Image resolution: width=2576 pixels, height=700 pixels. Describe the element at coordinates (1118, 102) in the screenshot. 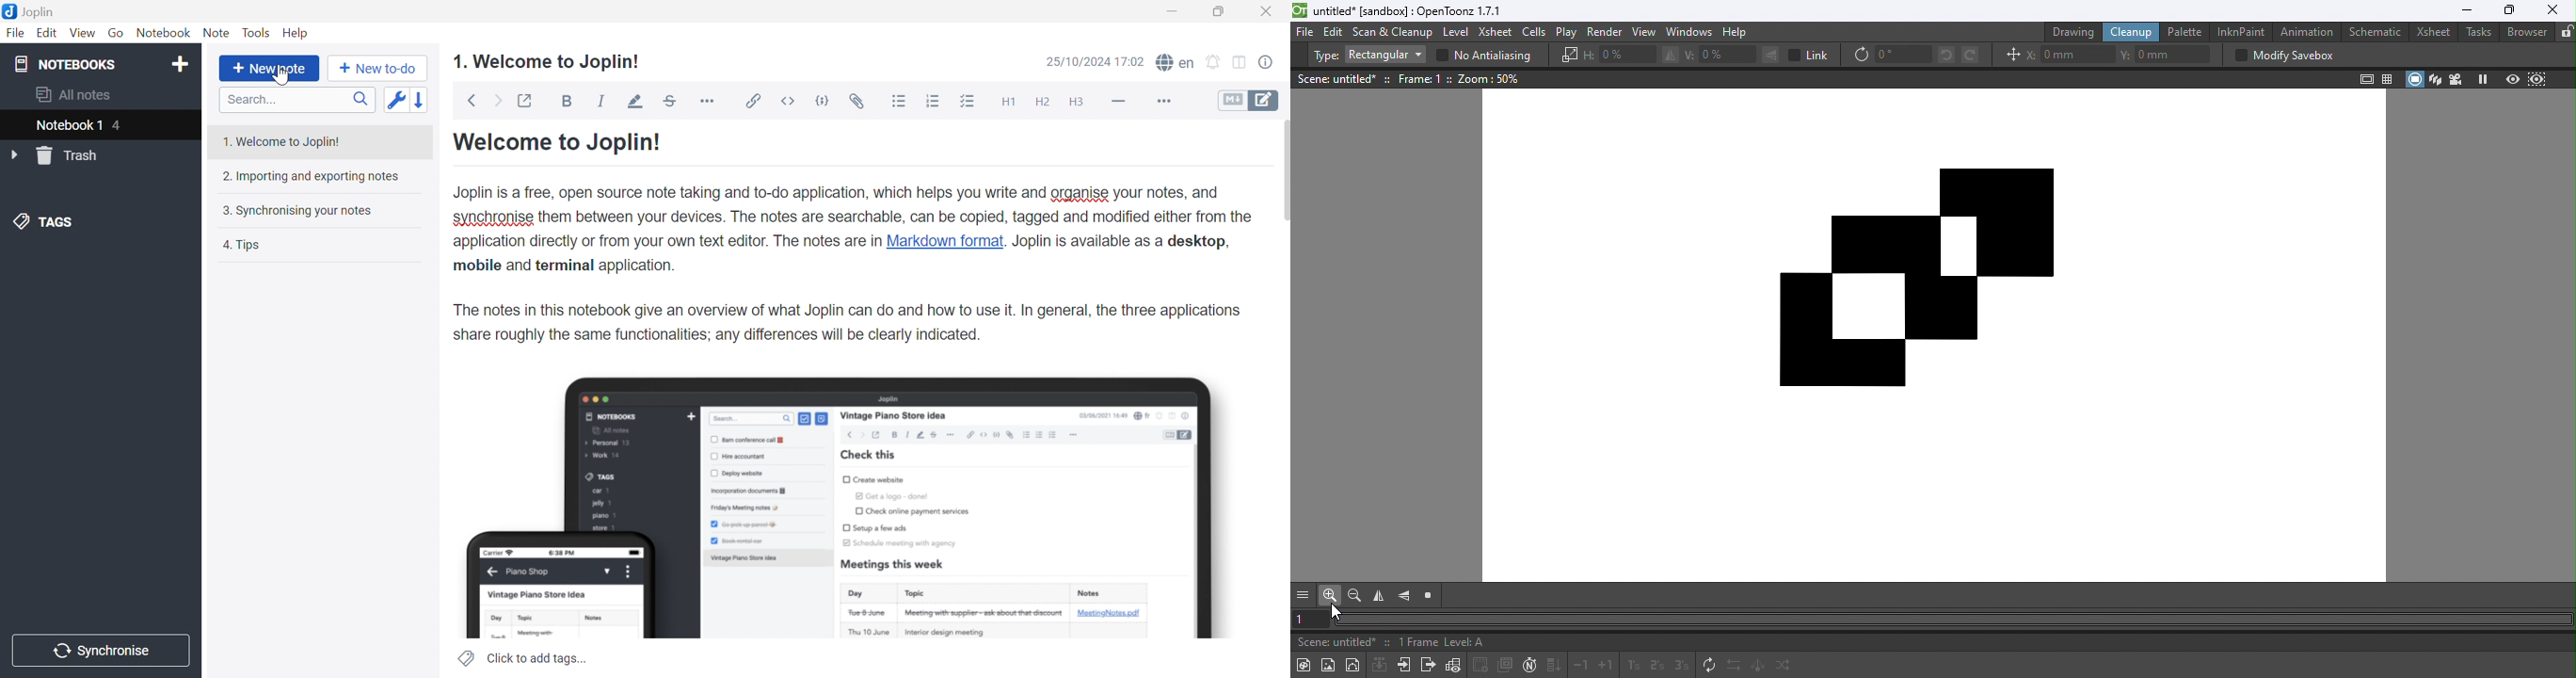

I see `Horizontal Line` at that location.